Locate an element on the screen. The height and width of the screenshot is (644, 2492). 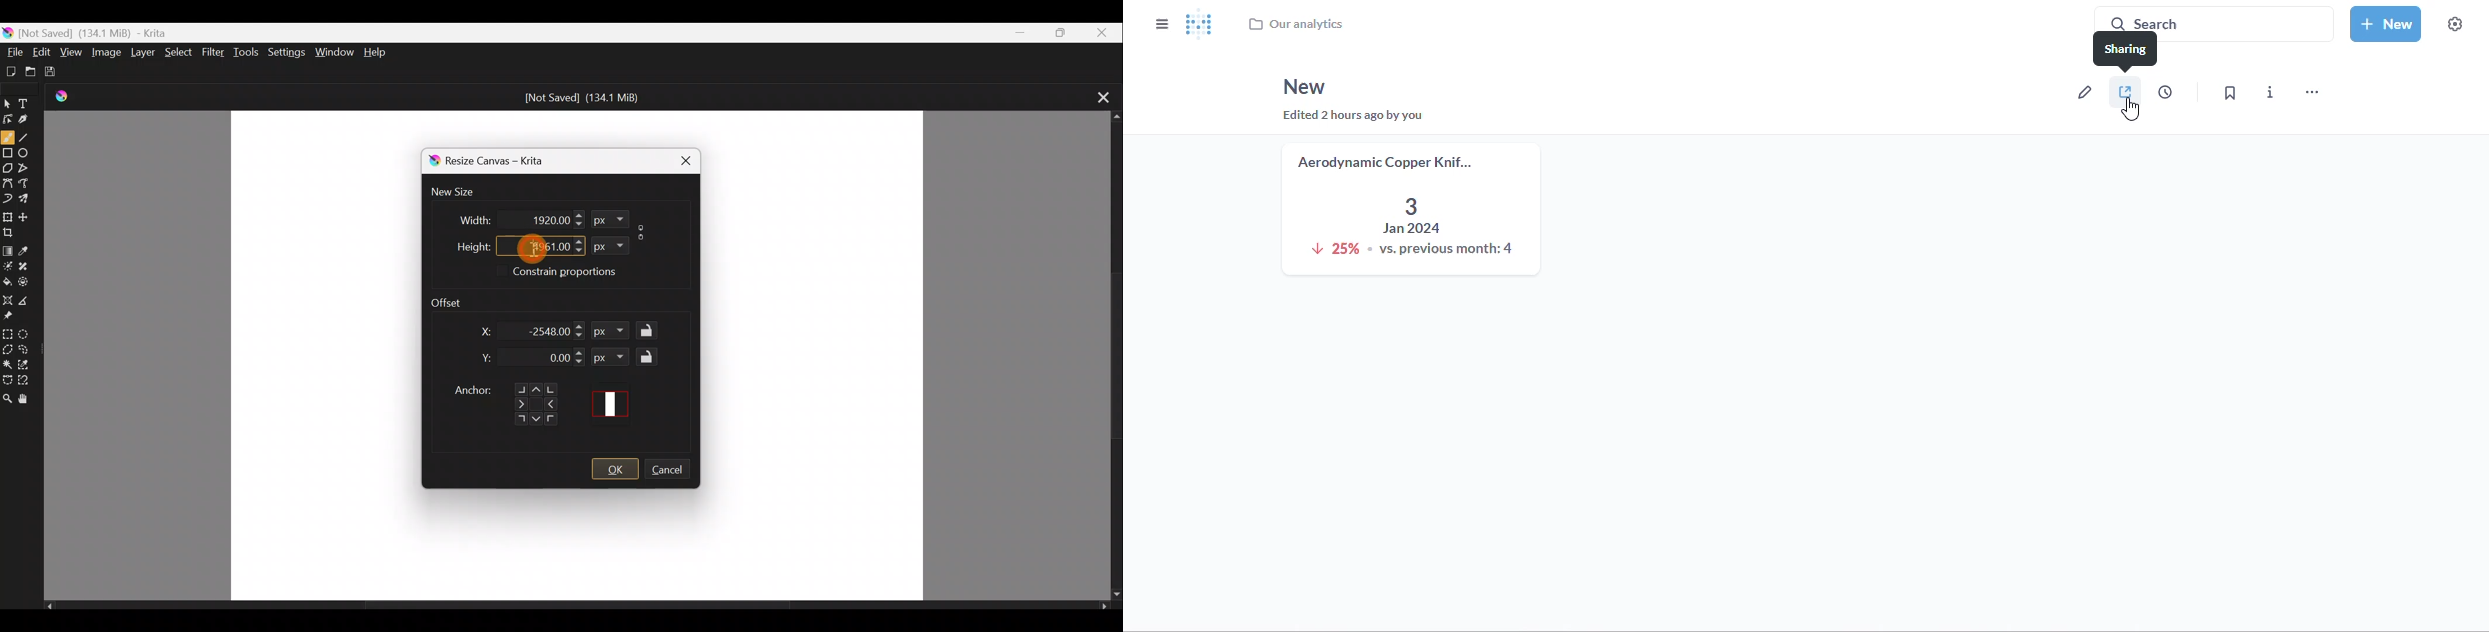
Reference images tool is located at coordinates (9, 317).